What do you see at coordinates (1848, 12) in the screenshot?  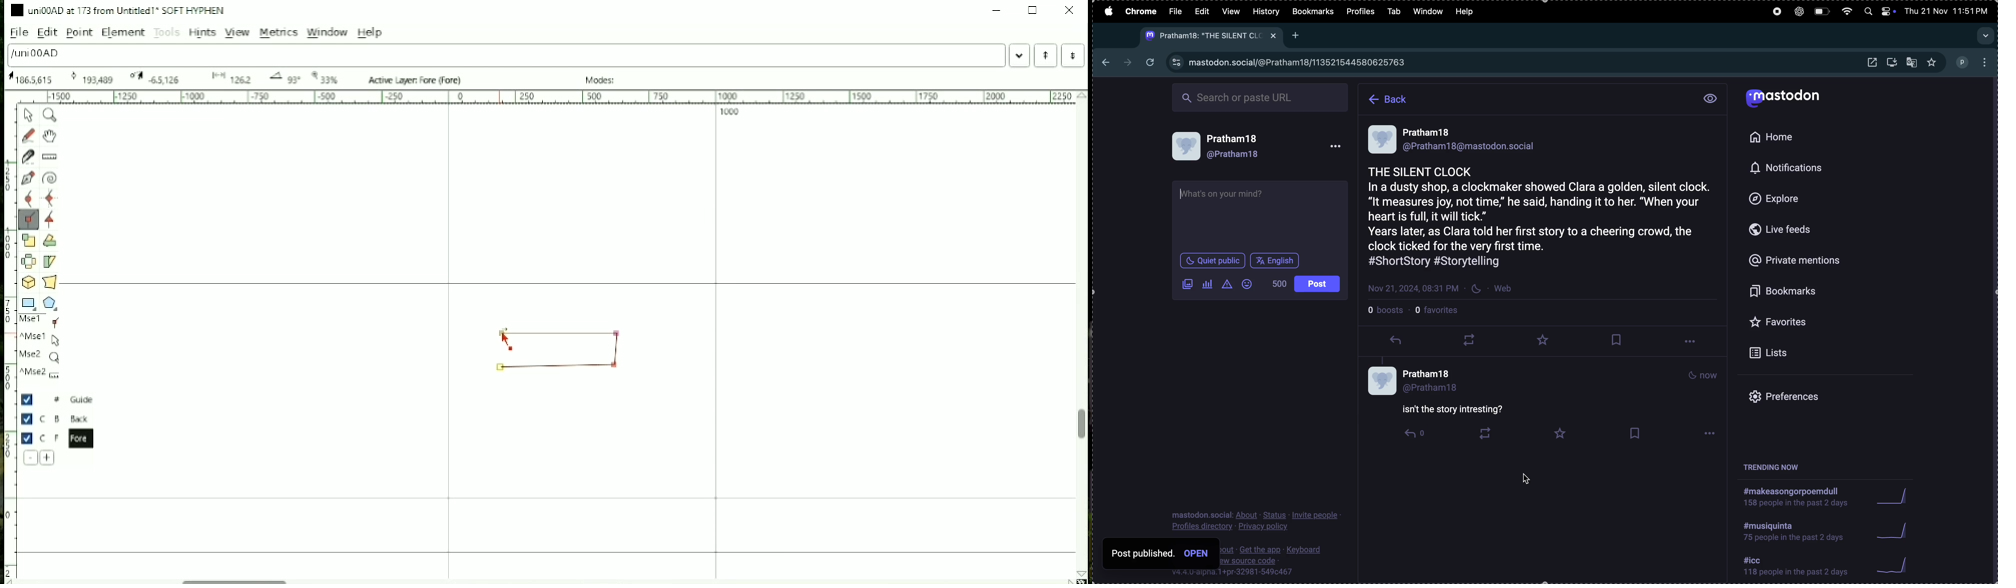 I see `wifi` at bounding box center [1848, 12].